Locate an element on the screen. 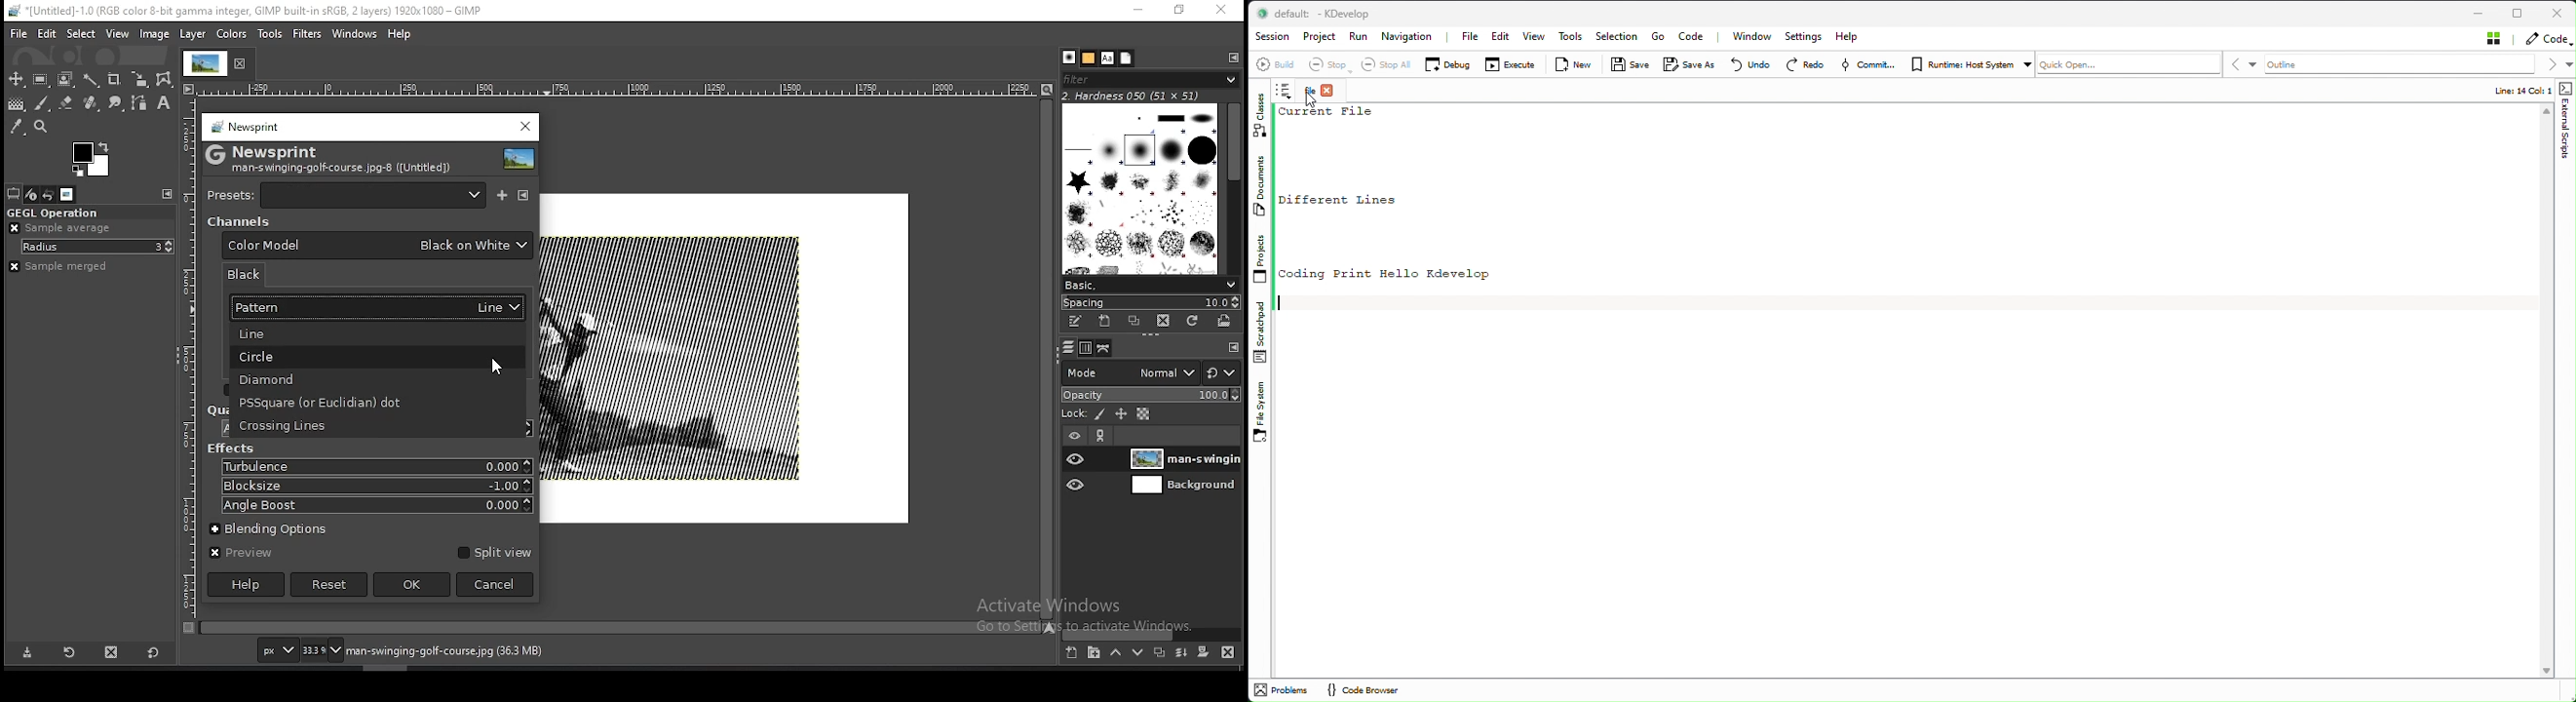 The width and height of the screenshot is (2576, 728). crop tool is located at coordinates (116, 80).